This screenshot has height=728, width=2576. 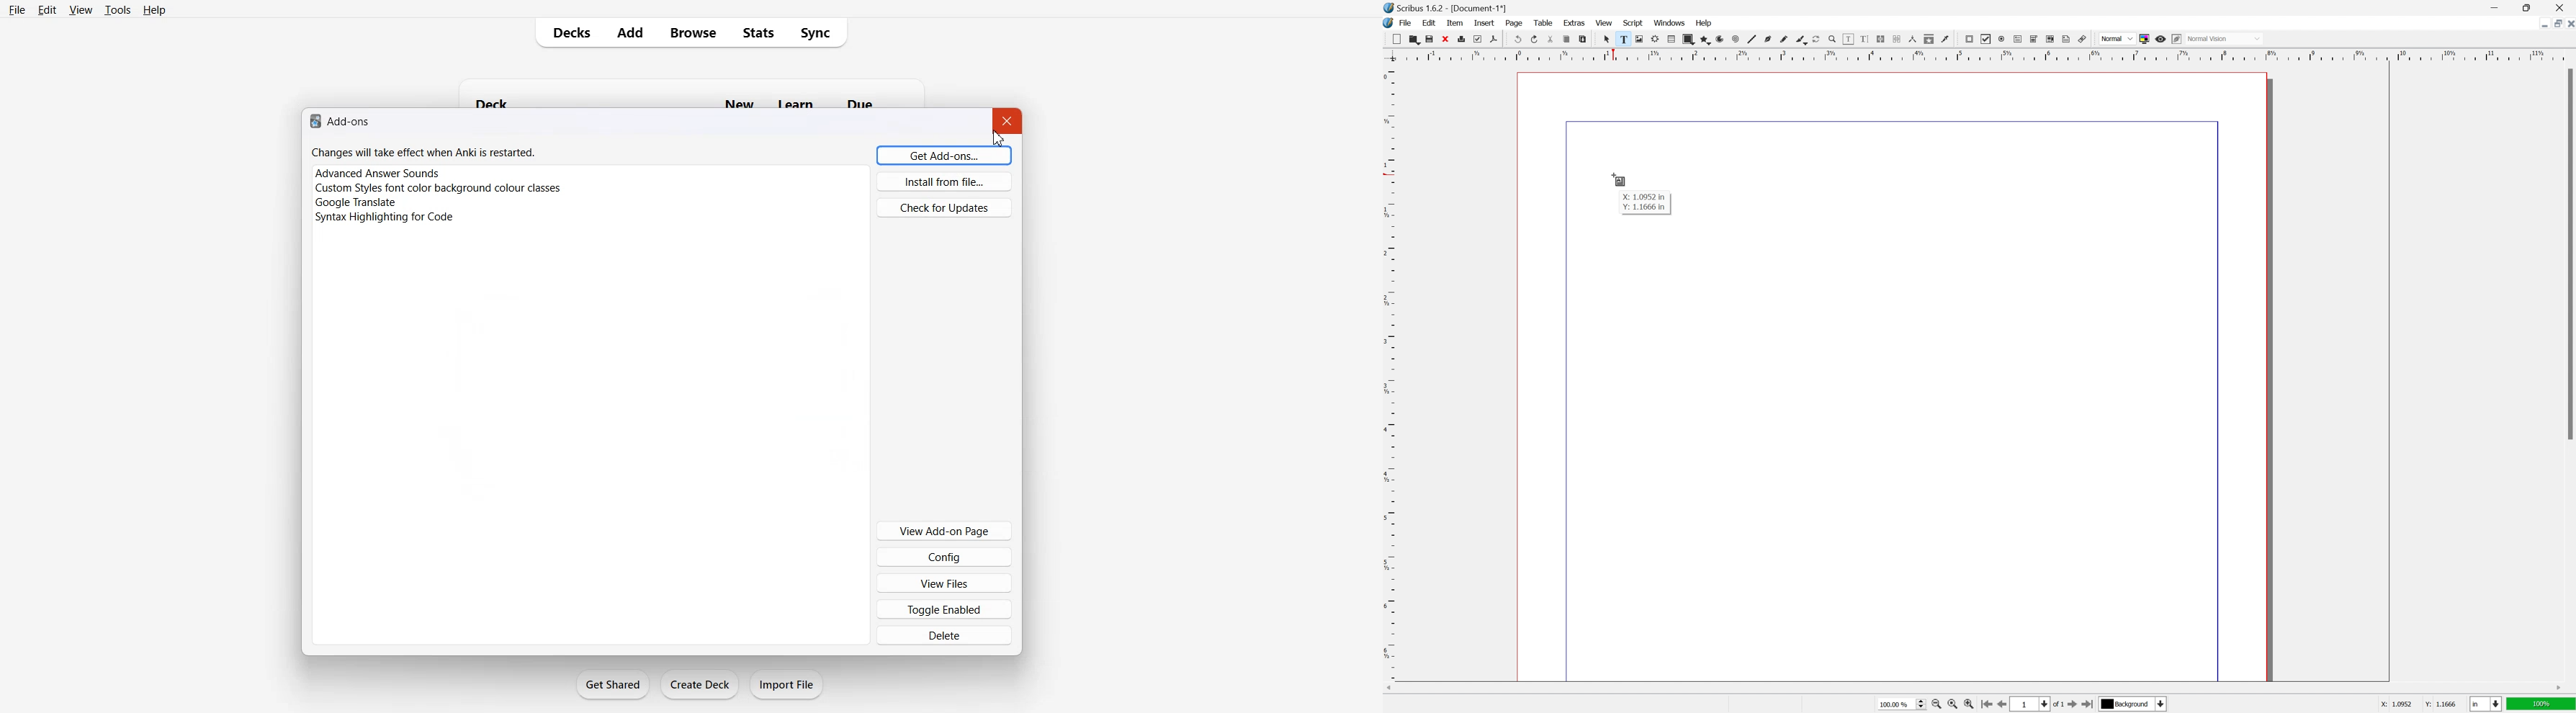 I want to click on Sync, so click(x=820, y=32).